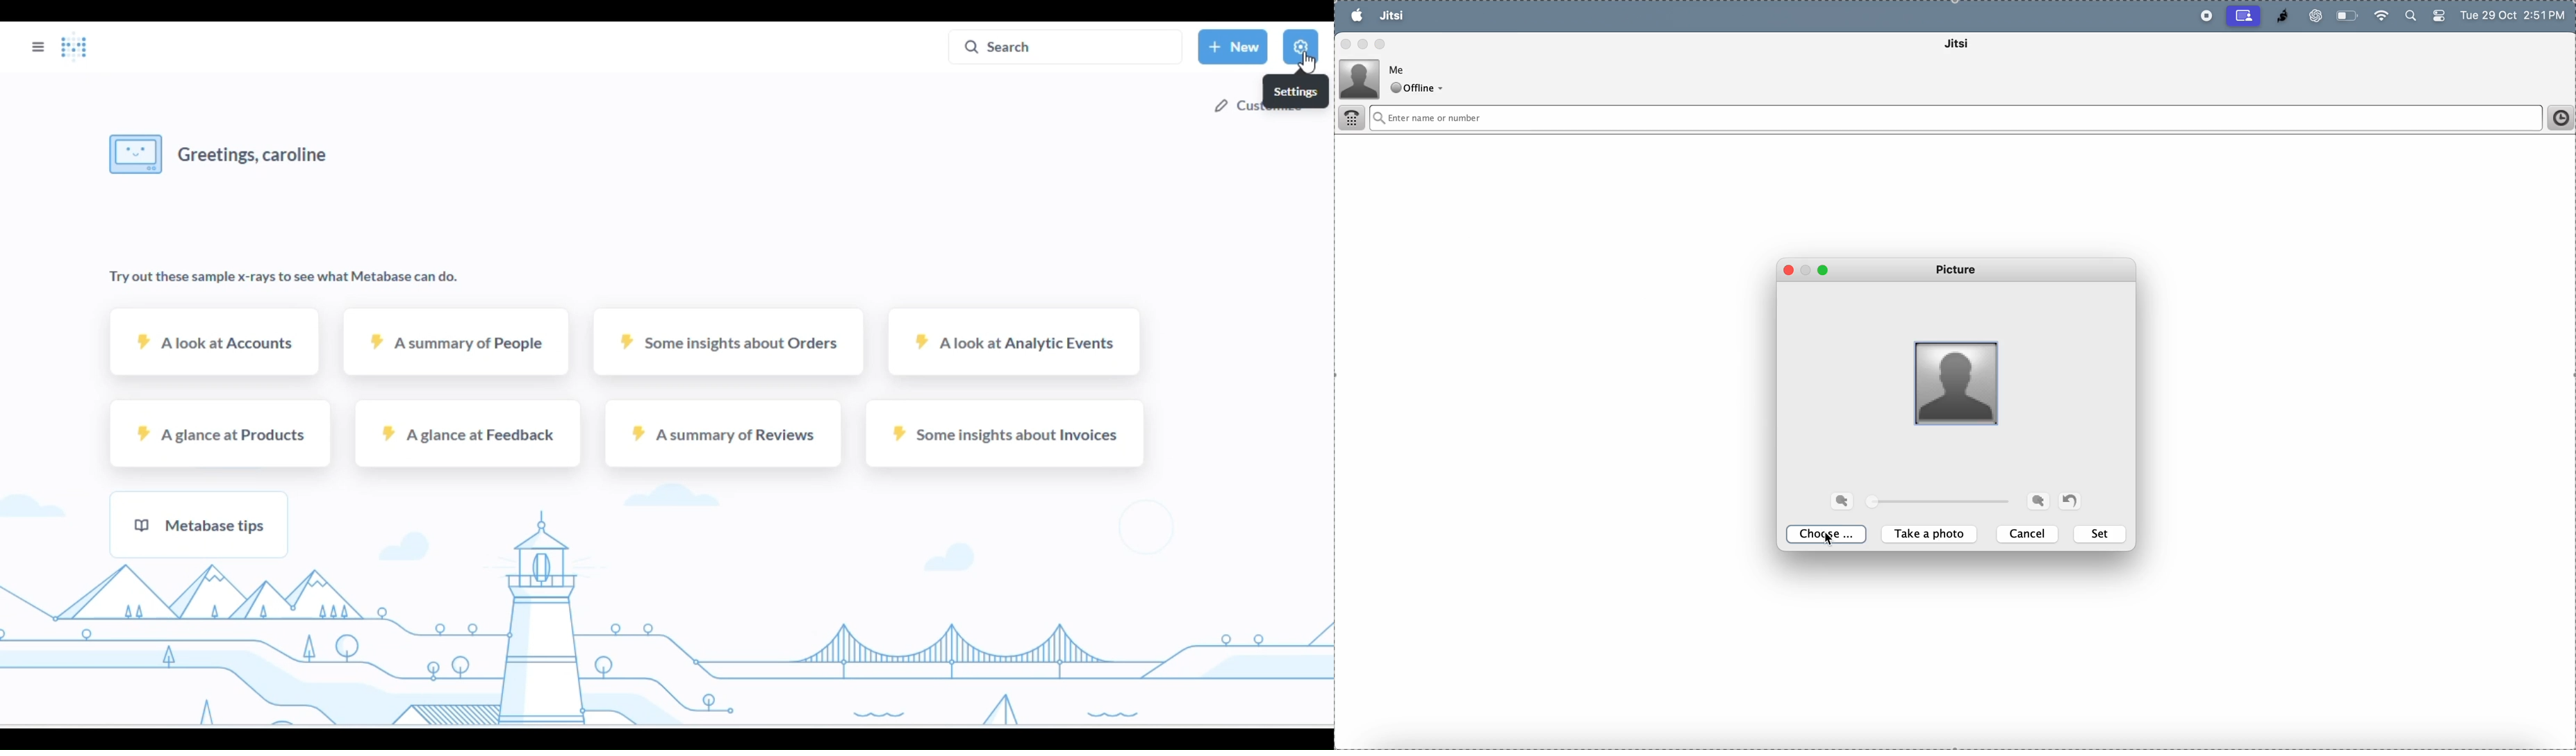 This screenshot has width=2576, height=756. Describe the element at coordinates (1347, 46) in the screenshot. I see `close window` at that location.